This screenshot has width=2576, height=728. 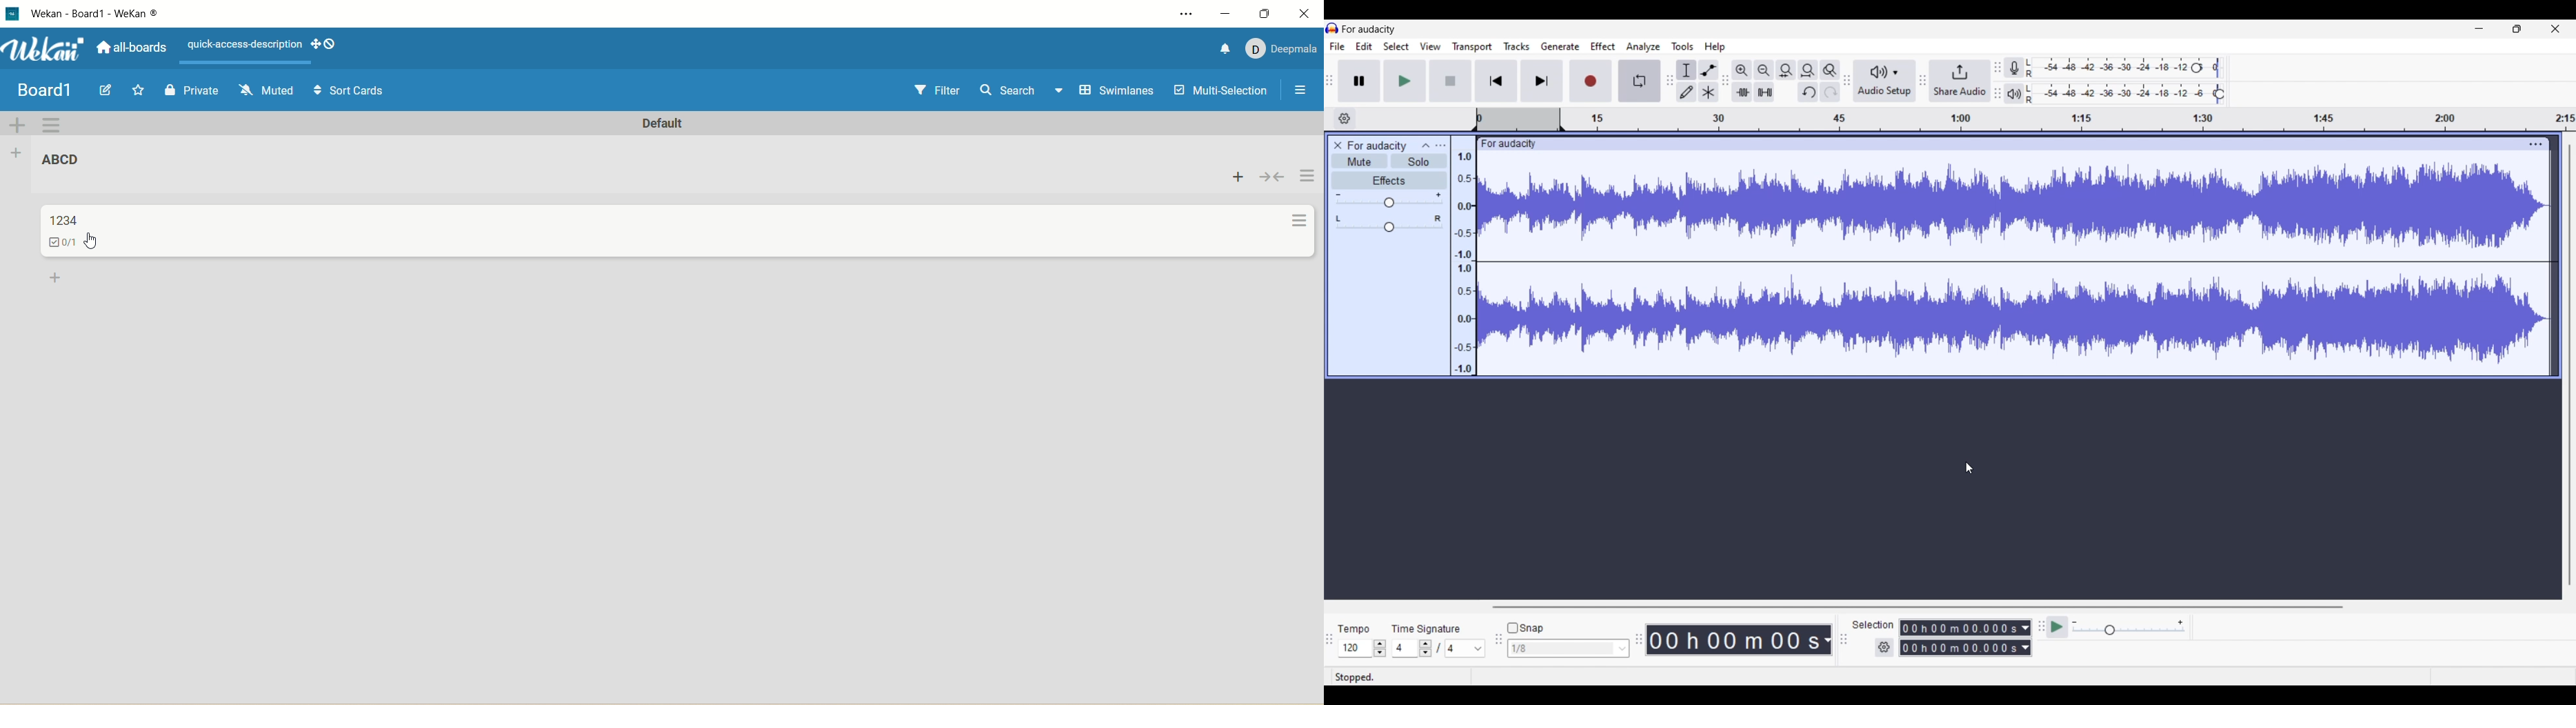 What do you see at coordinates (1339, 219) in the screenshot?
I see `Pan left` at bounding box center [1339, 219].